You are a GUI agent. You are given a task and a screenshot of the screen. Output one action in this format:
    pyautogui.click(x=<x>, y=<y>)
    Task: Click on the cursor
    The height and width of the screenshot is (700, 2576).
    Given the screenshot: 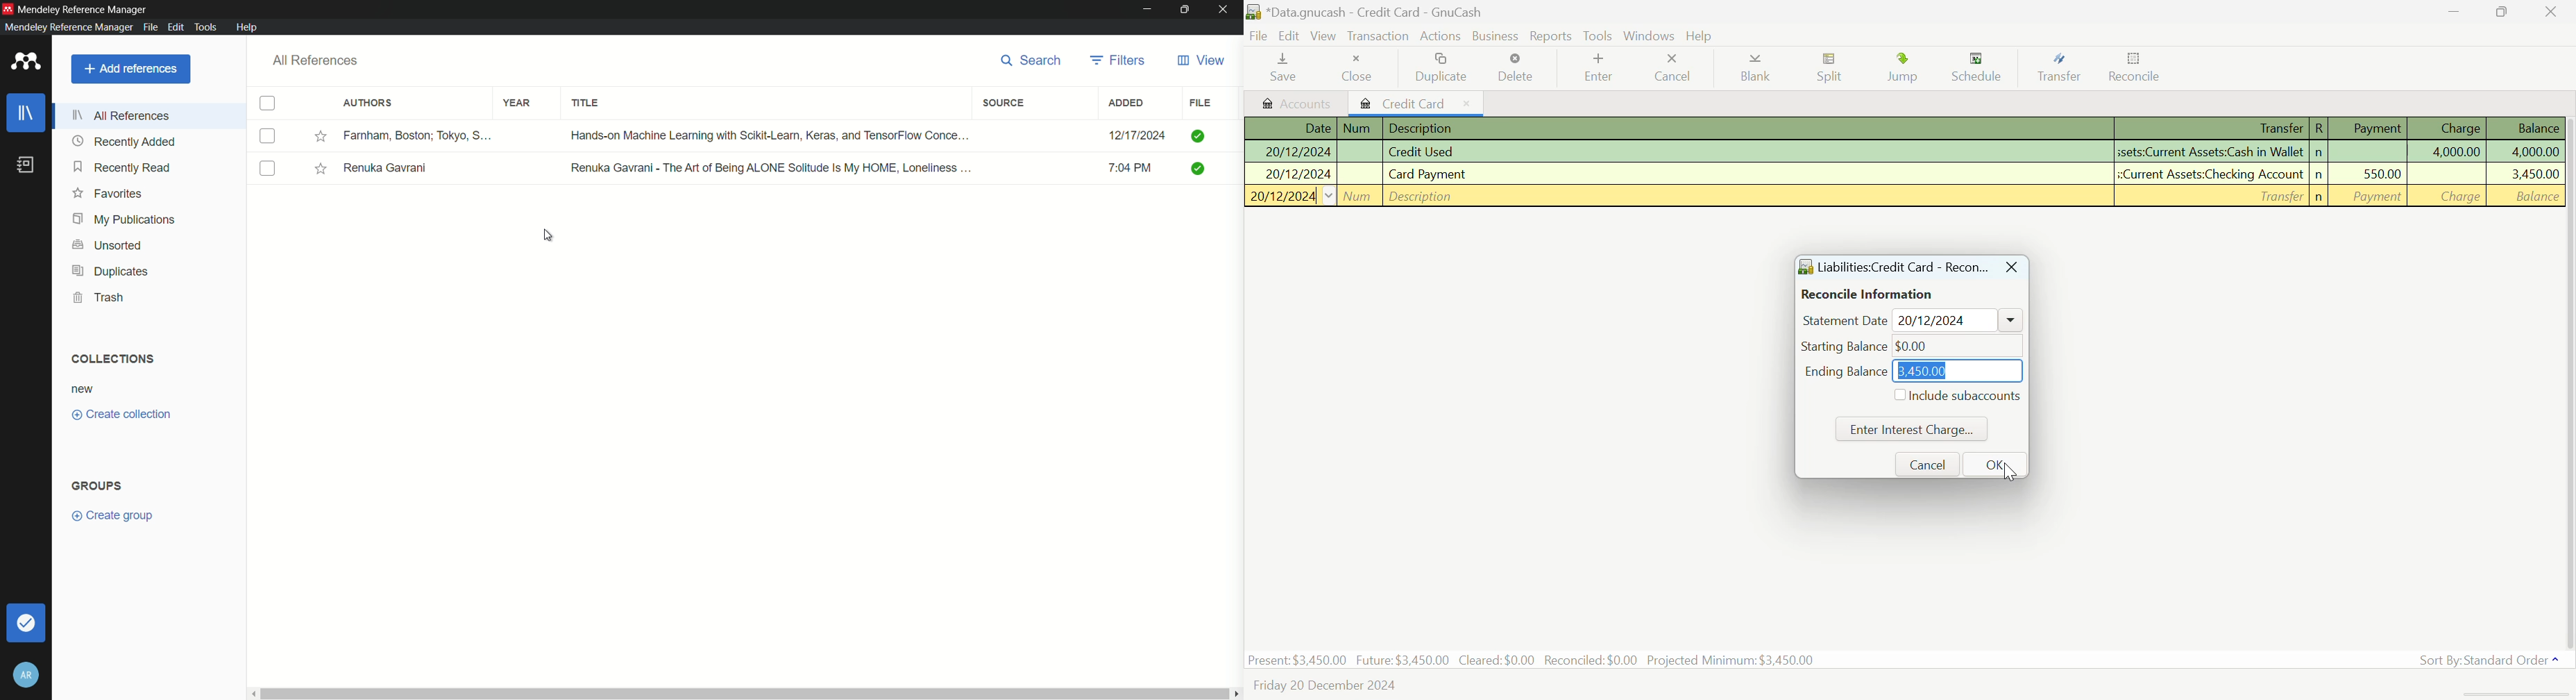 What is the action you would take?
    pyautogui.click(x=549, y=235)
    